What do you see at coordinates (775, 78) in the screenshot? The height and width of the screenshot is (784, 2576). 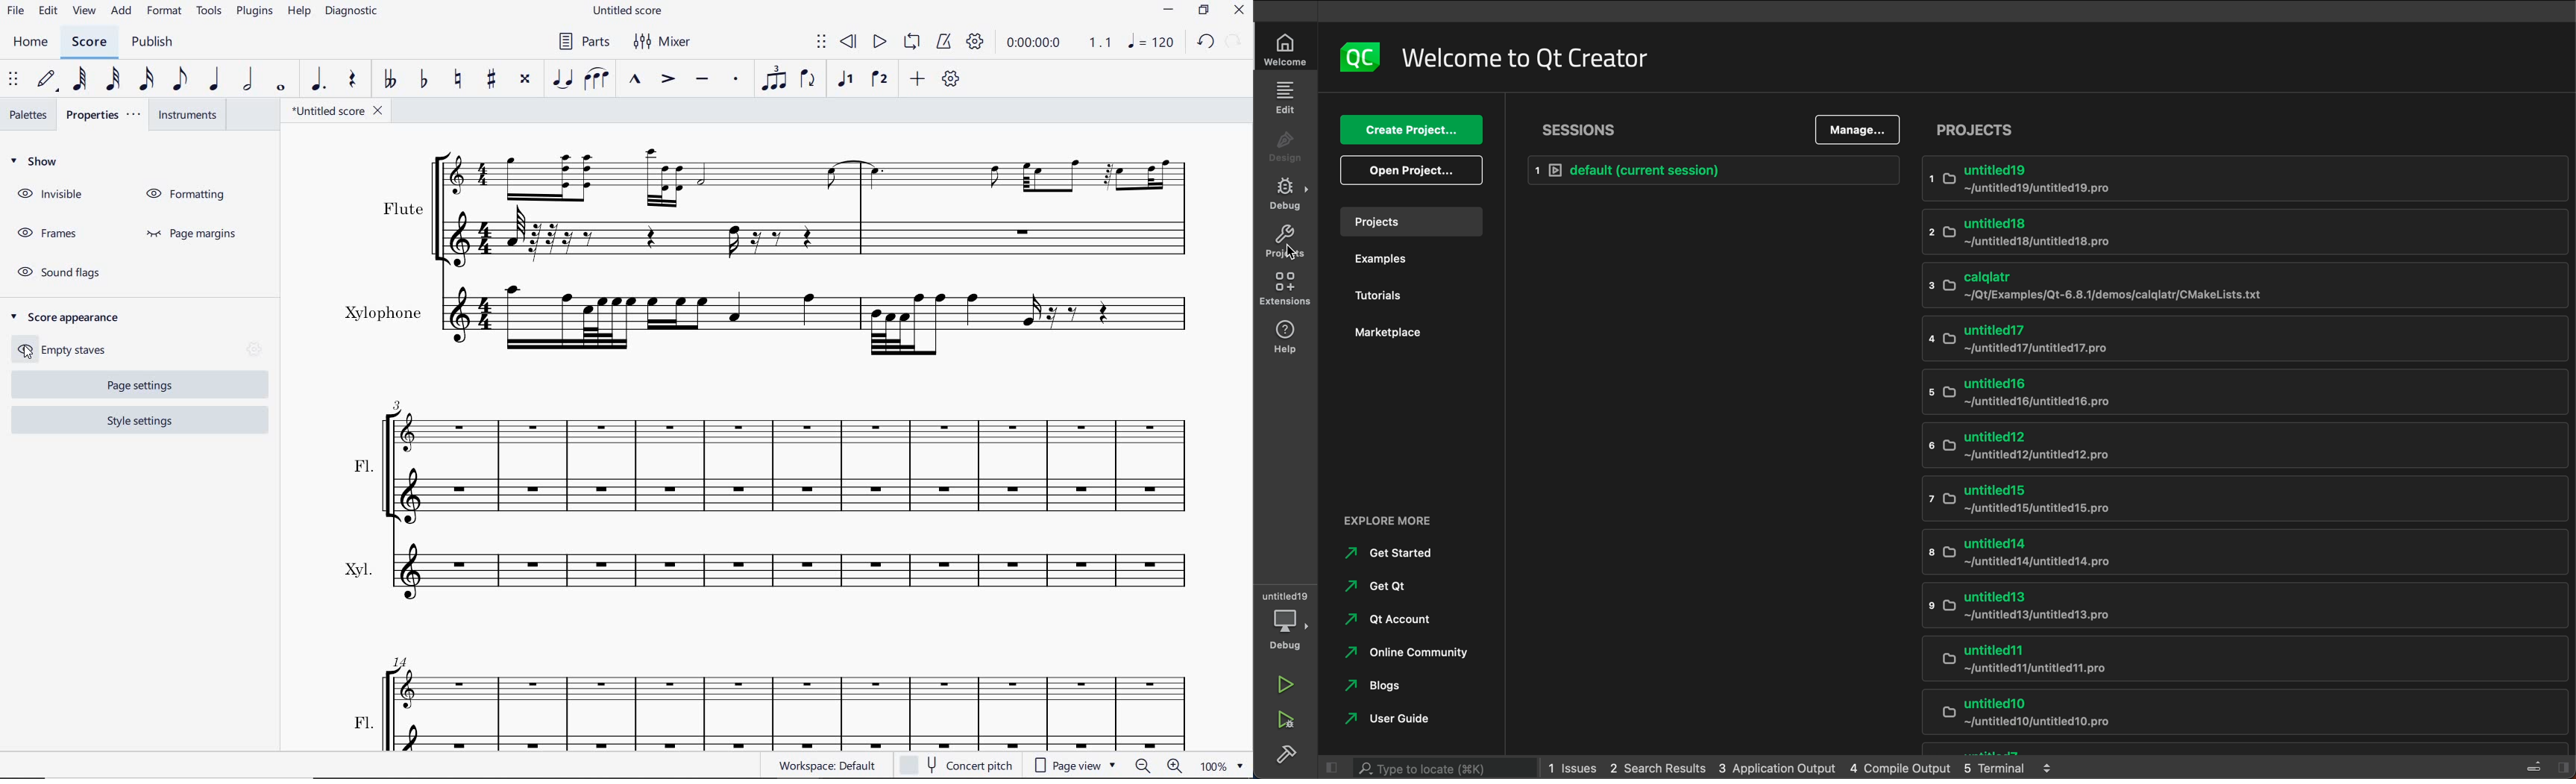 I see `TUPLET` at bounding box center [775, 78].